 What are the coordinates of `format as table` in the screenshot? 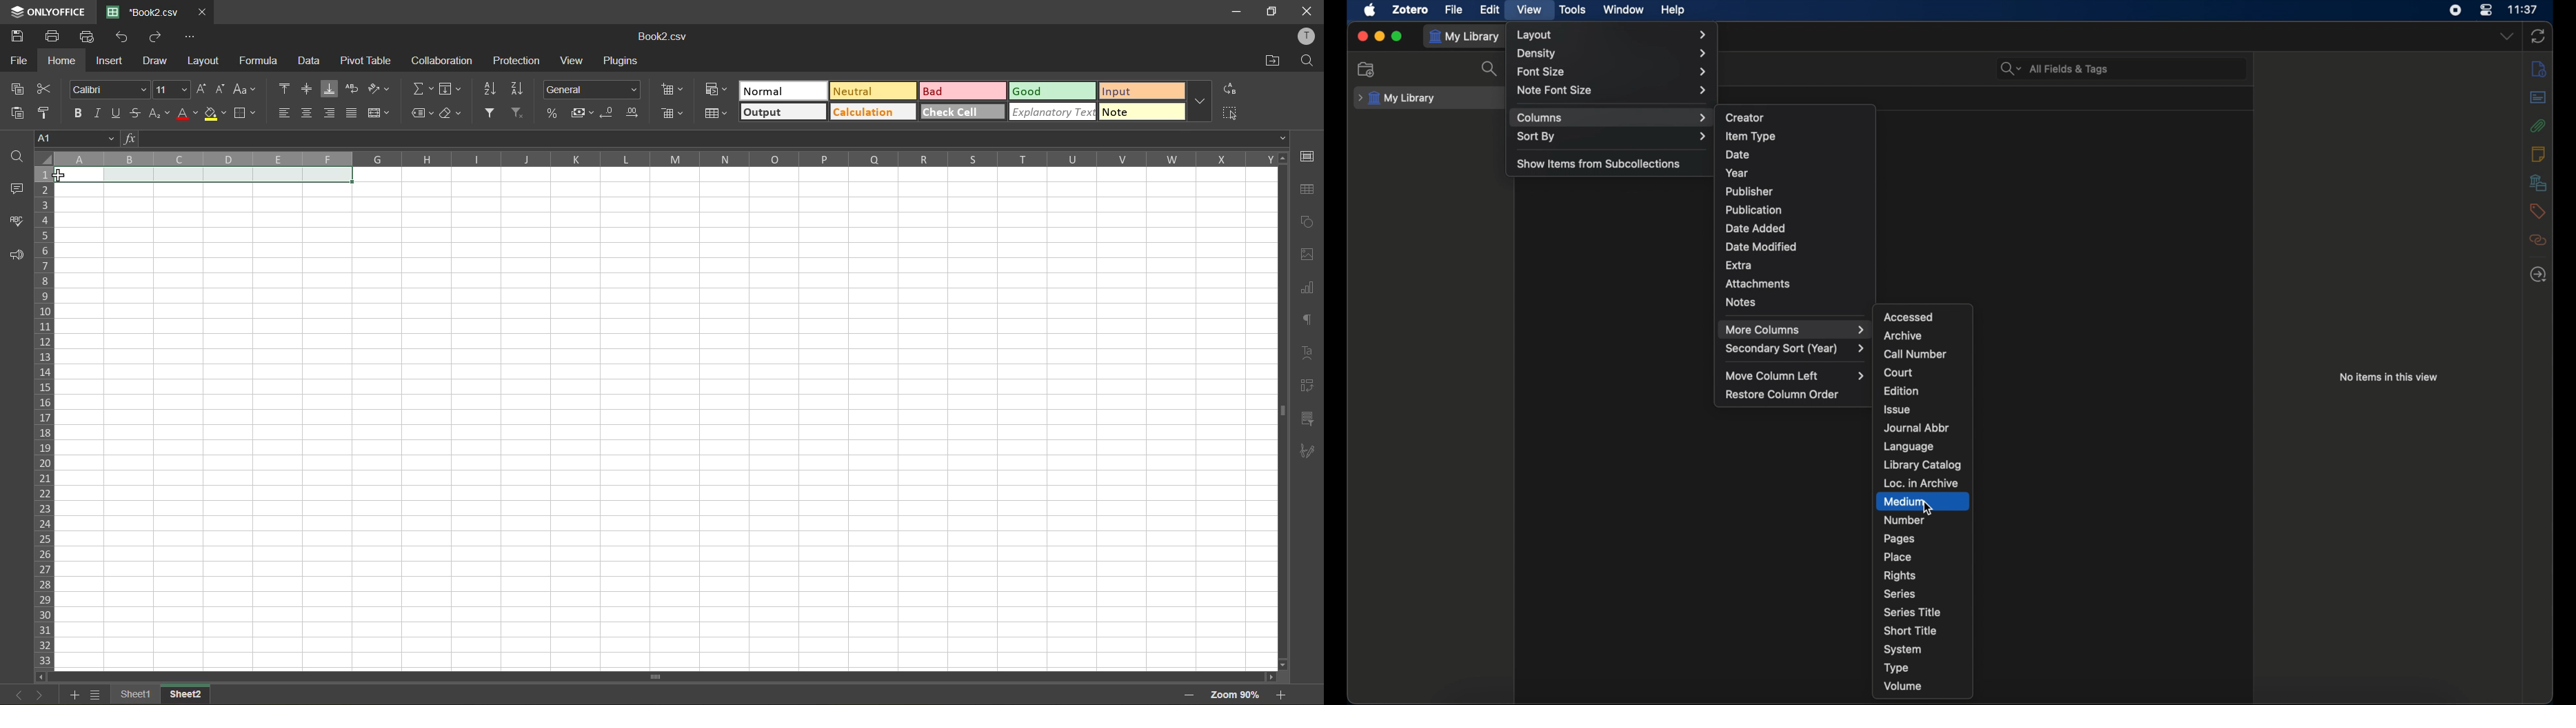 It's located at (720, 117).